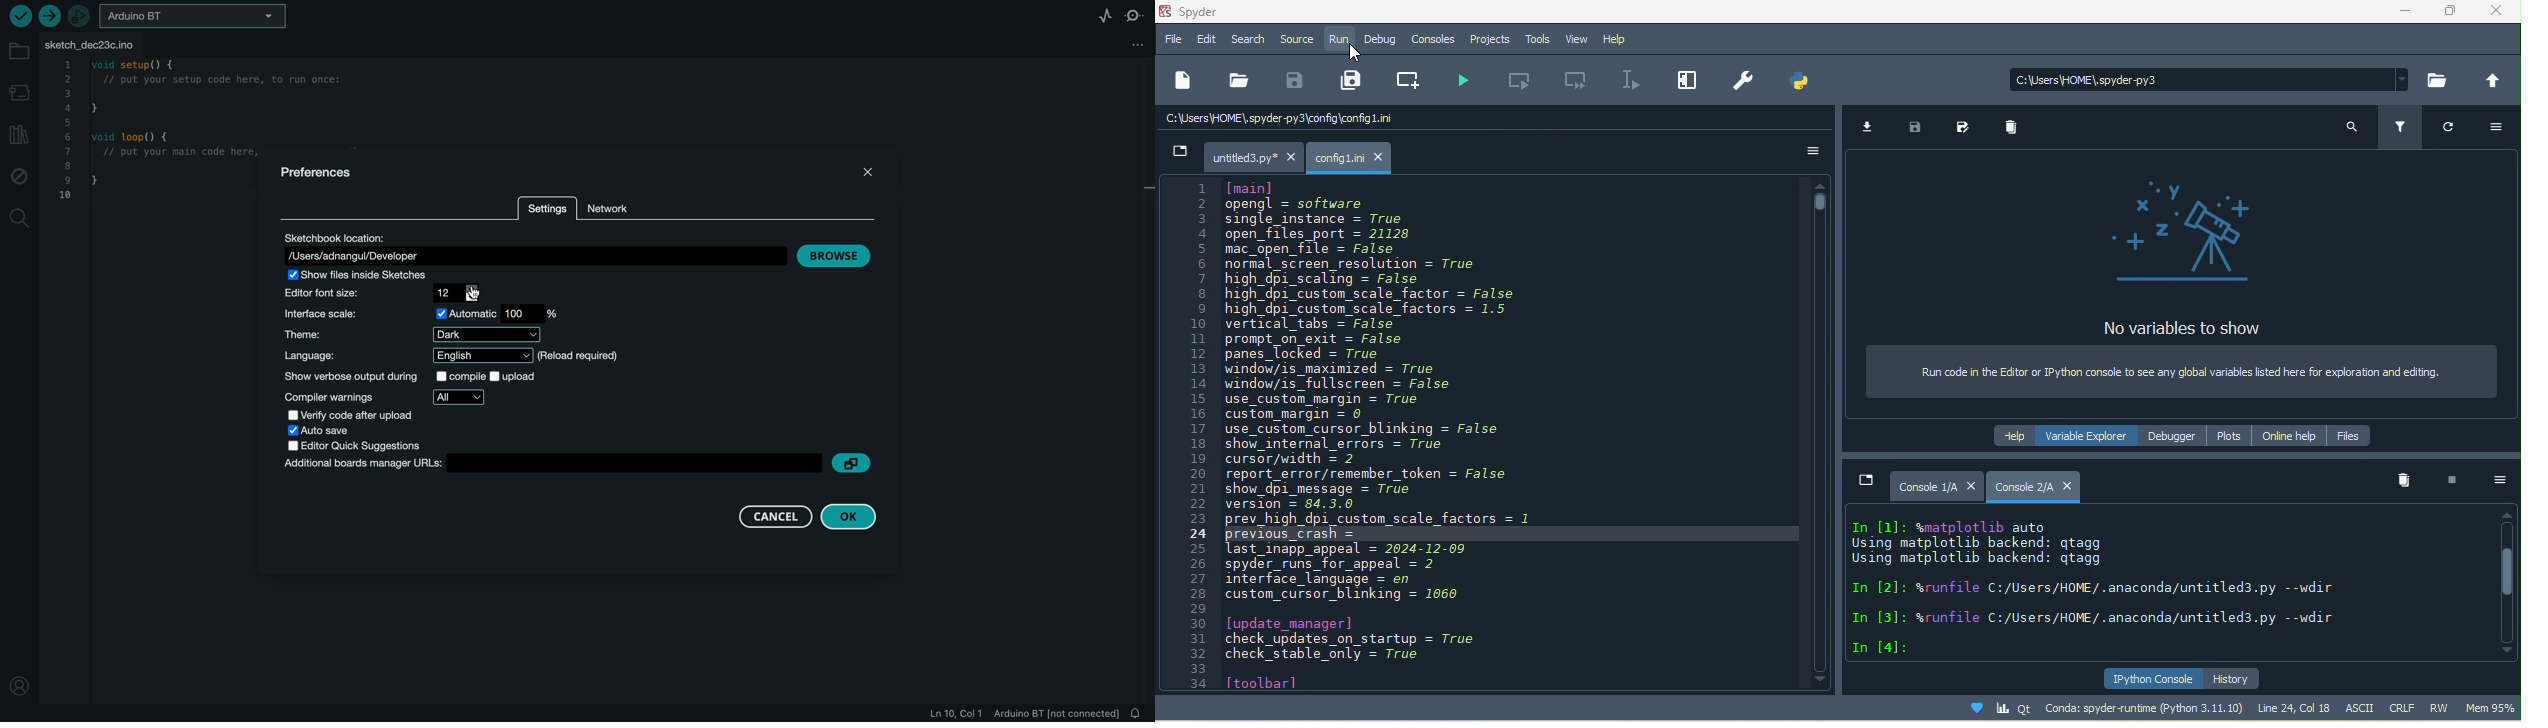  What do you see at coordinates (2354, 128) in the screenshot?
I see `search` at bounding box center [2354, 128].